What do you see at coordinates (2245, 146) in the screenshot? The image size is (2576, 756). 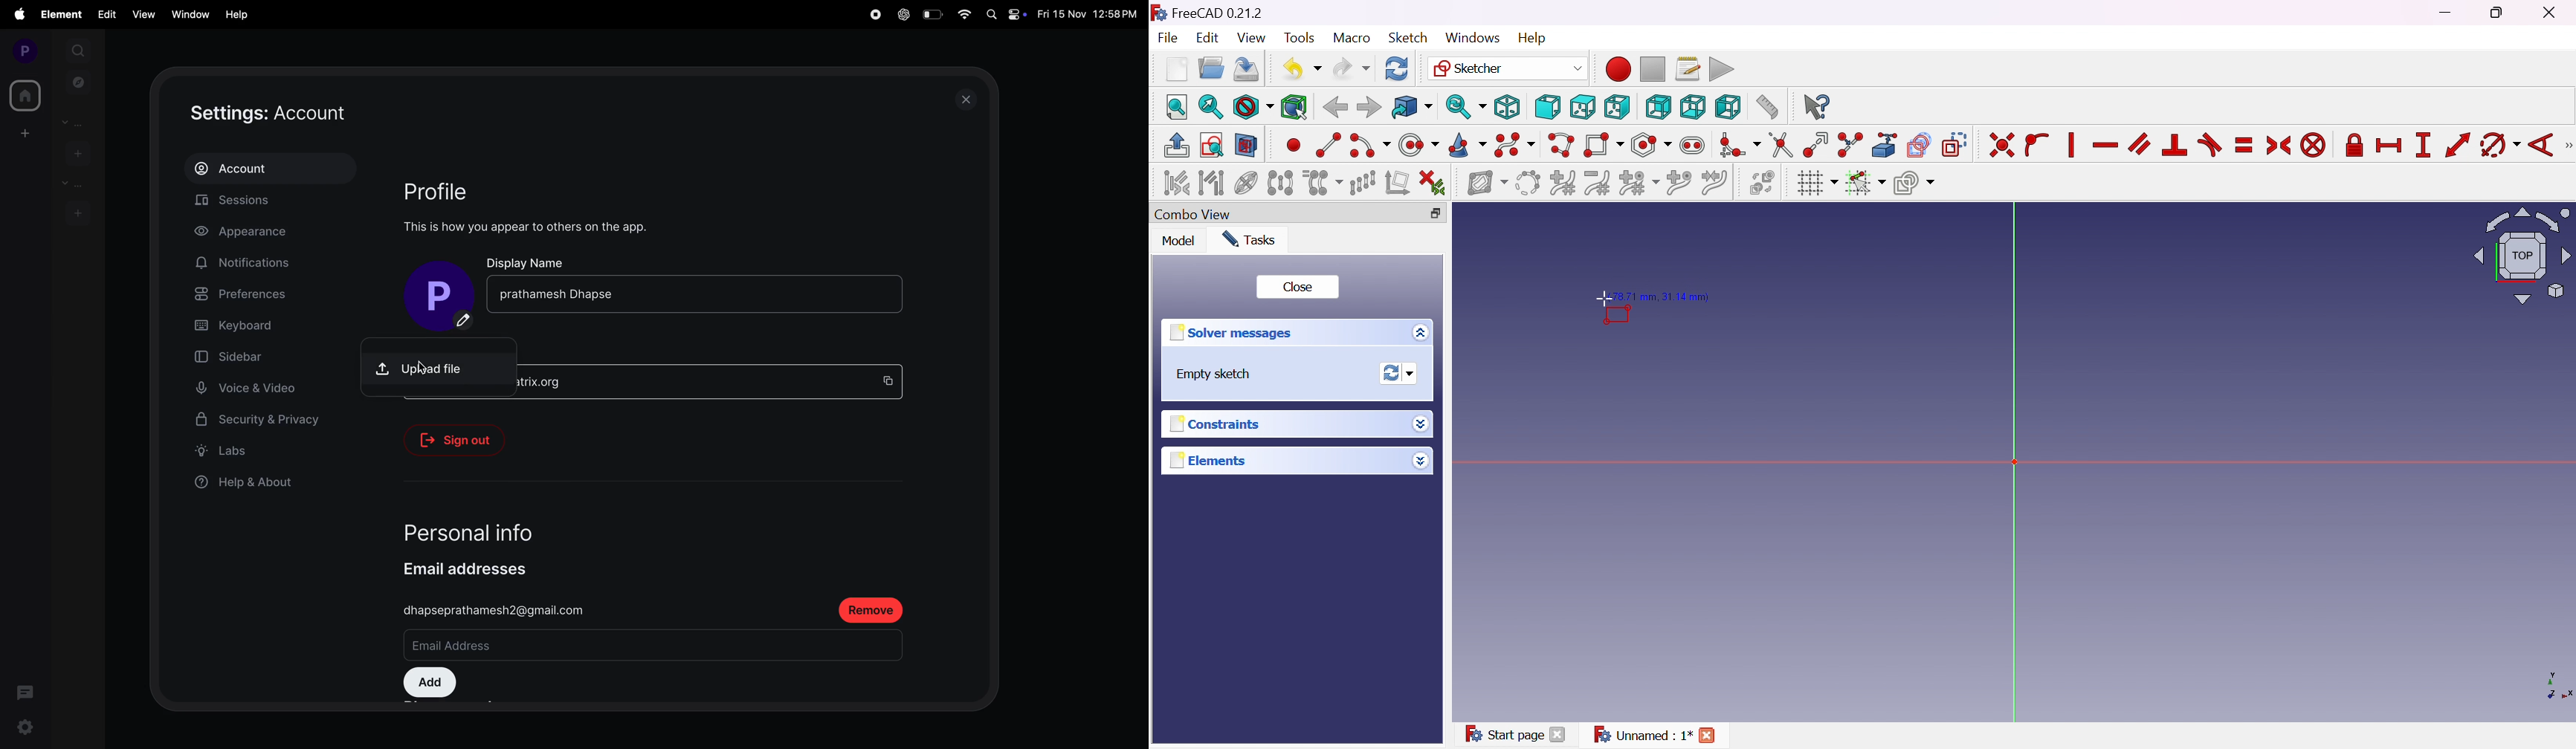 I see `Constrain equal` at bounding box center [2245, 146].